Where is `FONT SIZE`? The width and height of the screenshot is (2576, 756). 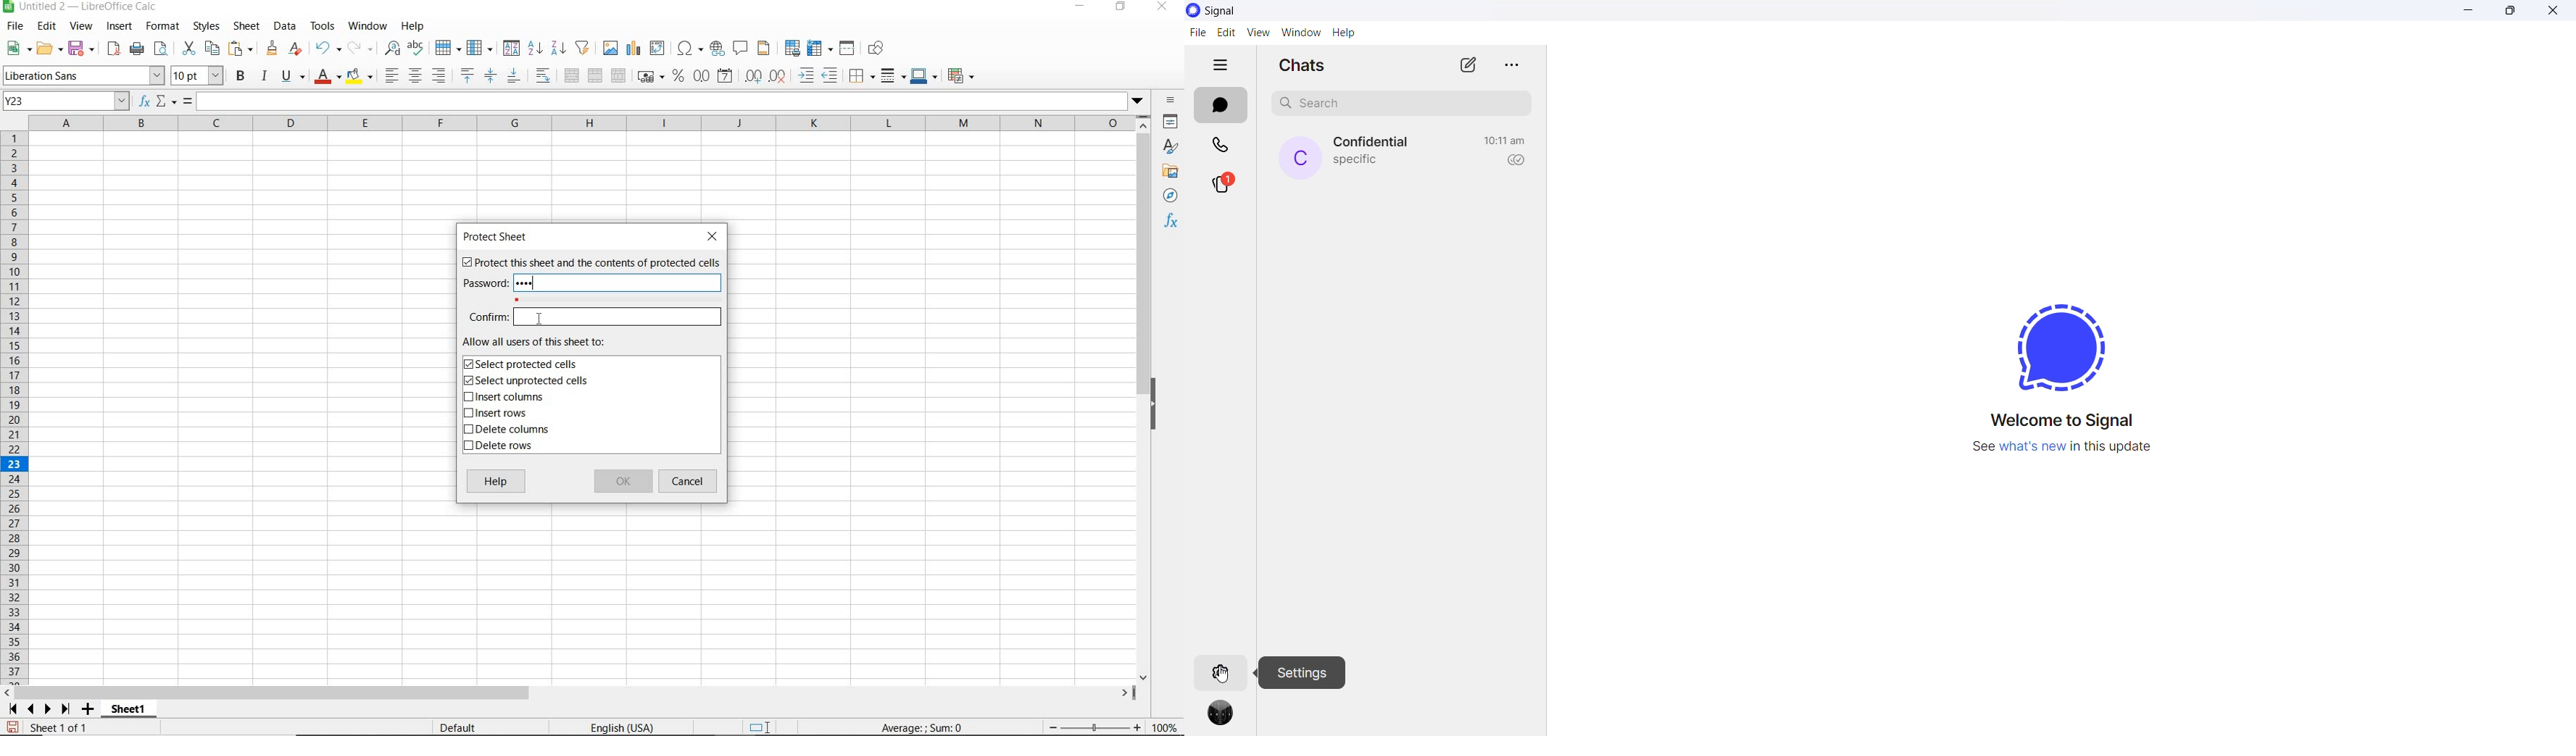
FONT SIZE is located at coordinates (199, 77).